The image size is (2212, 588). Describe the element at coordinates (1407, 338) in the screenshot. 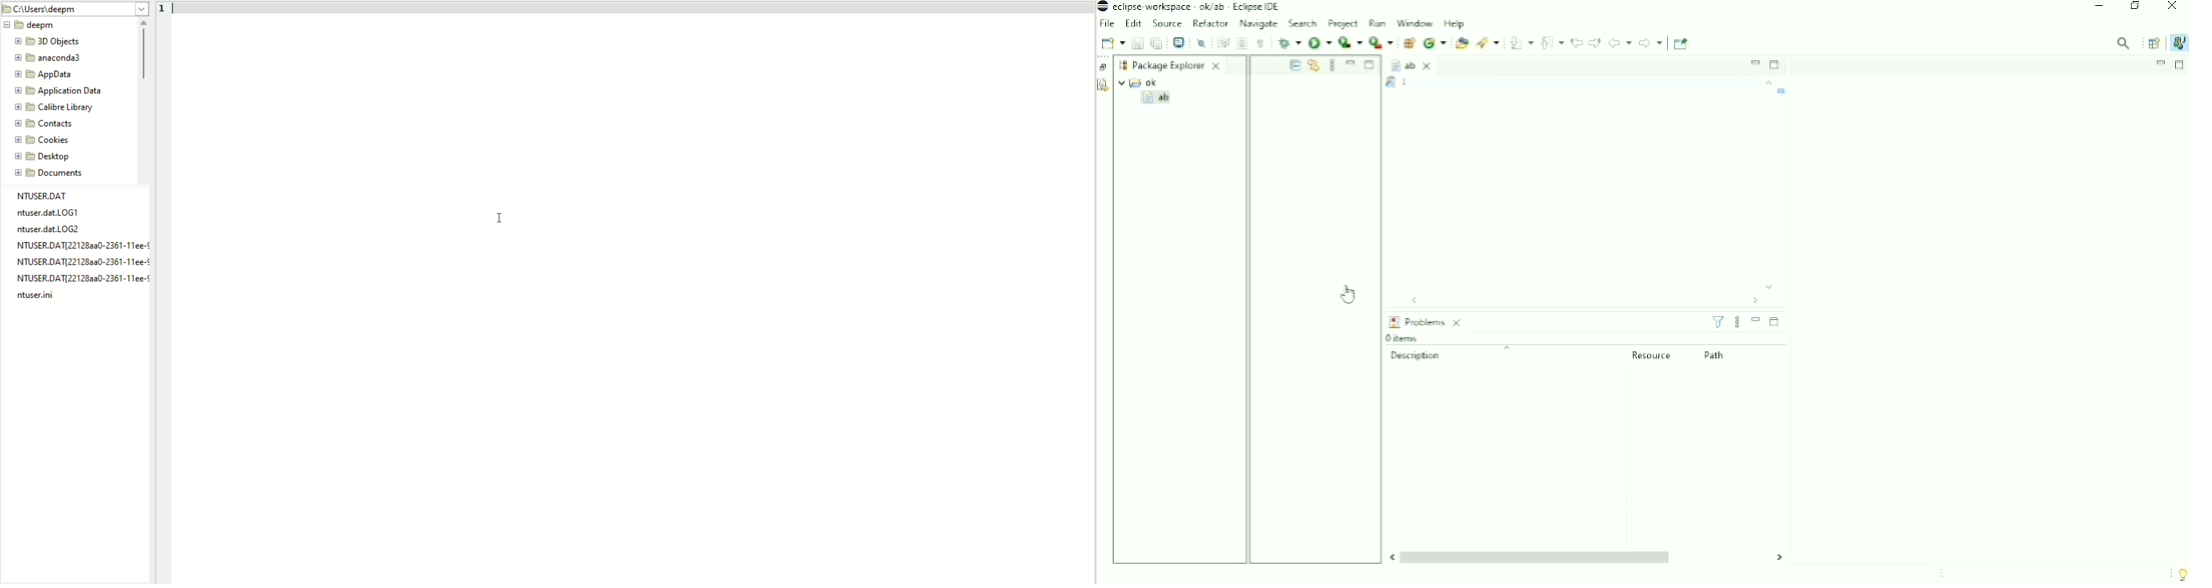

I see `0 items` at that location.